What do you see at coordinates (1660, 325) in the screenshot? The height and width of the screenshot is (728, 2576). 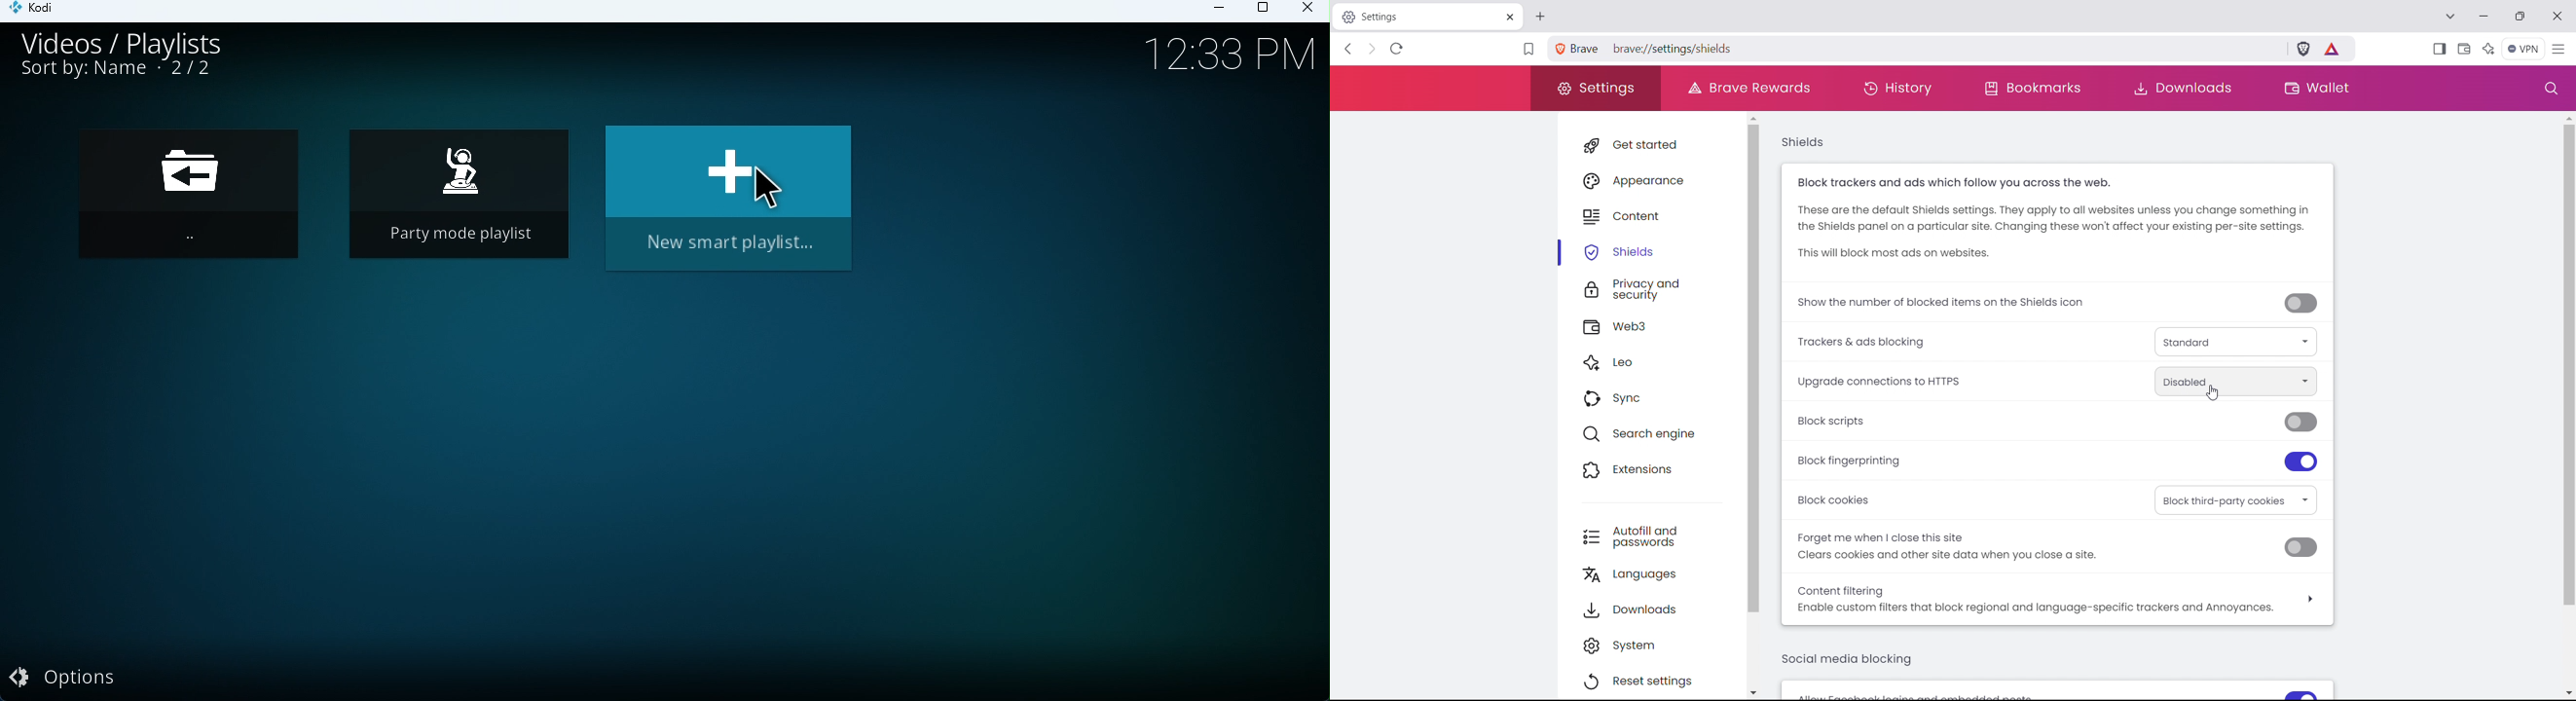 I see `web3` at bounding box center [1660, 325].